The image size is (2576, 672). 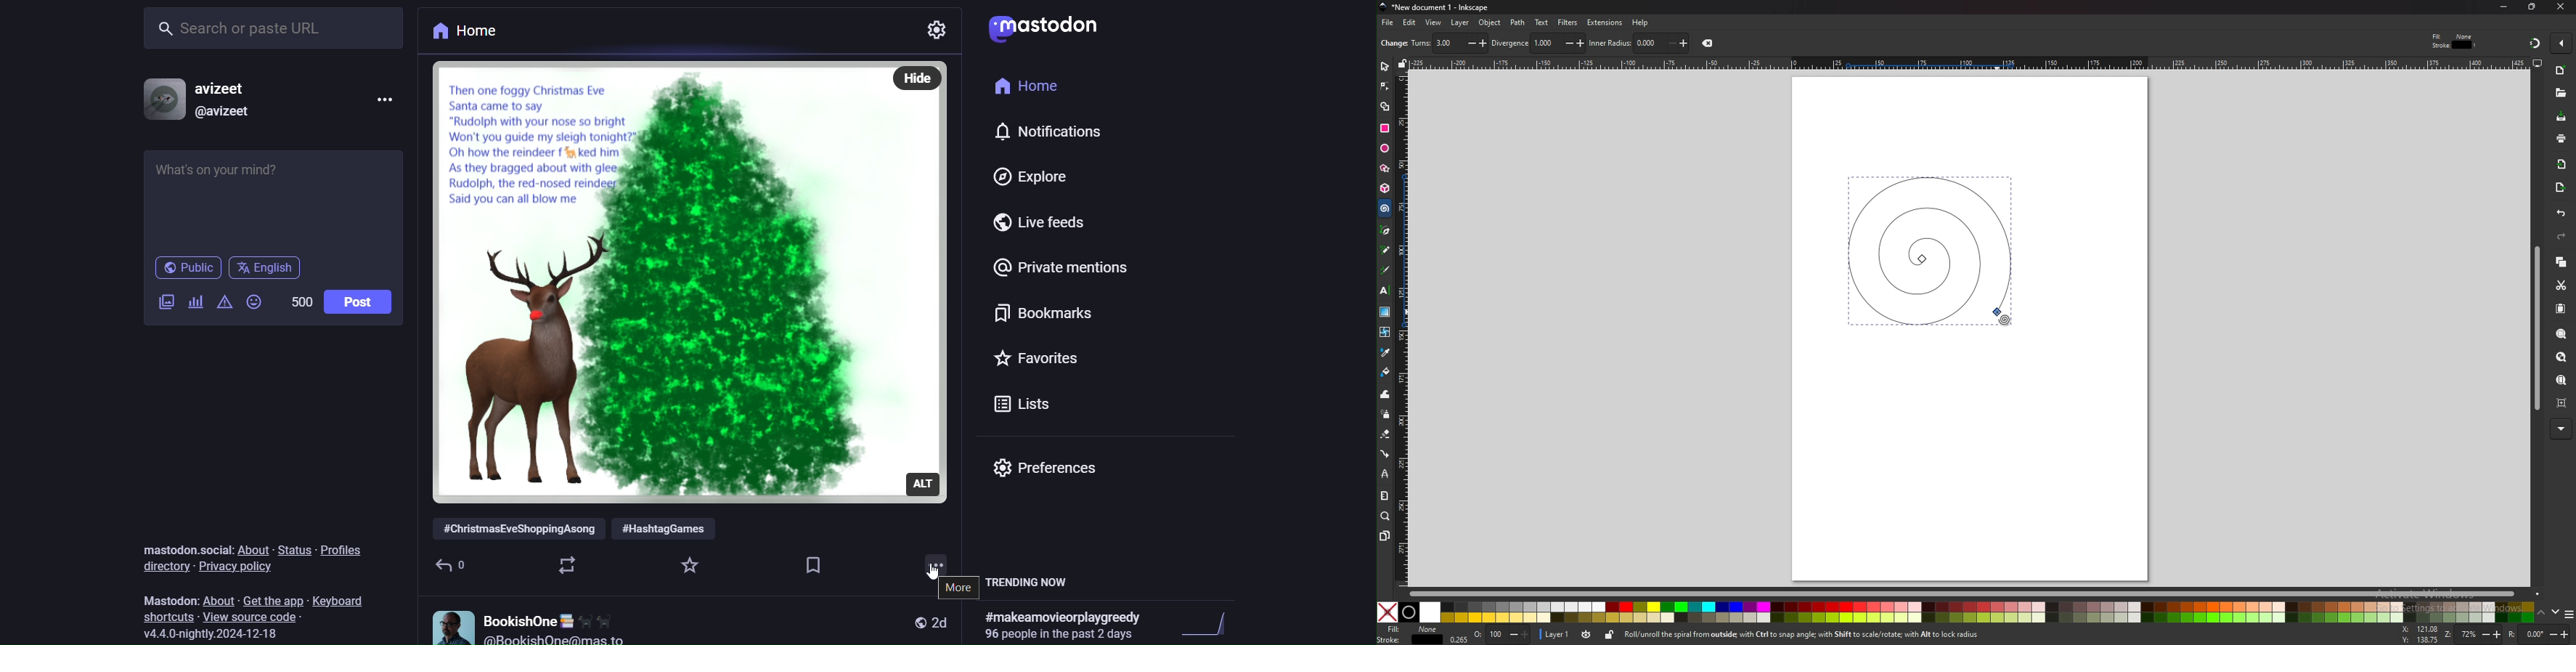 I want to click on shortcut, so click(x=168, y=617).